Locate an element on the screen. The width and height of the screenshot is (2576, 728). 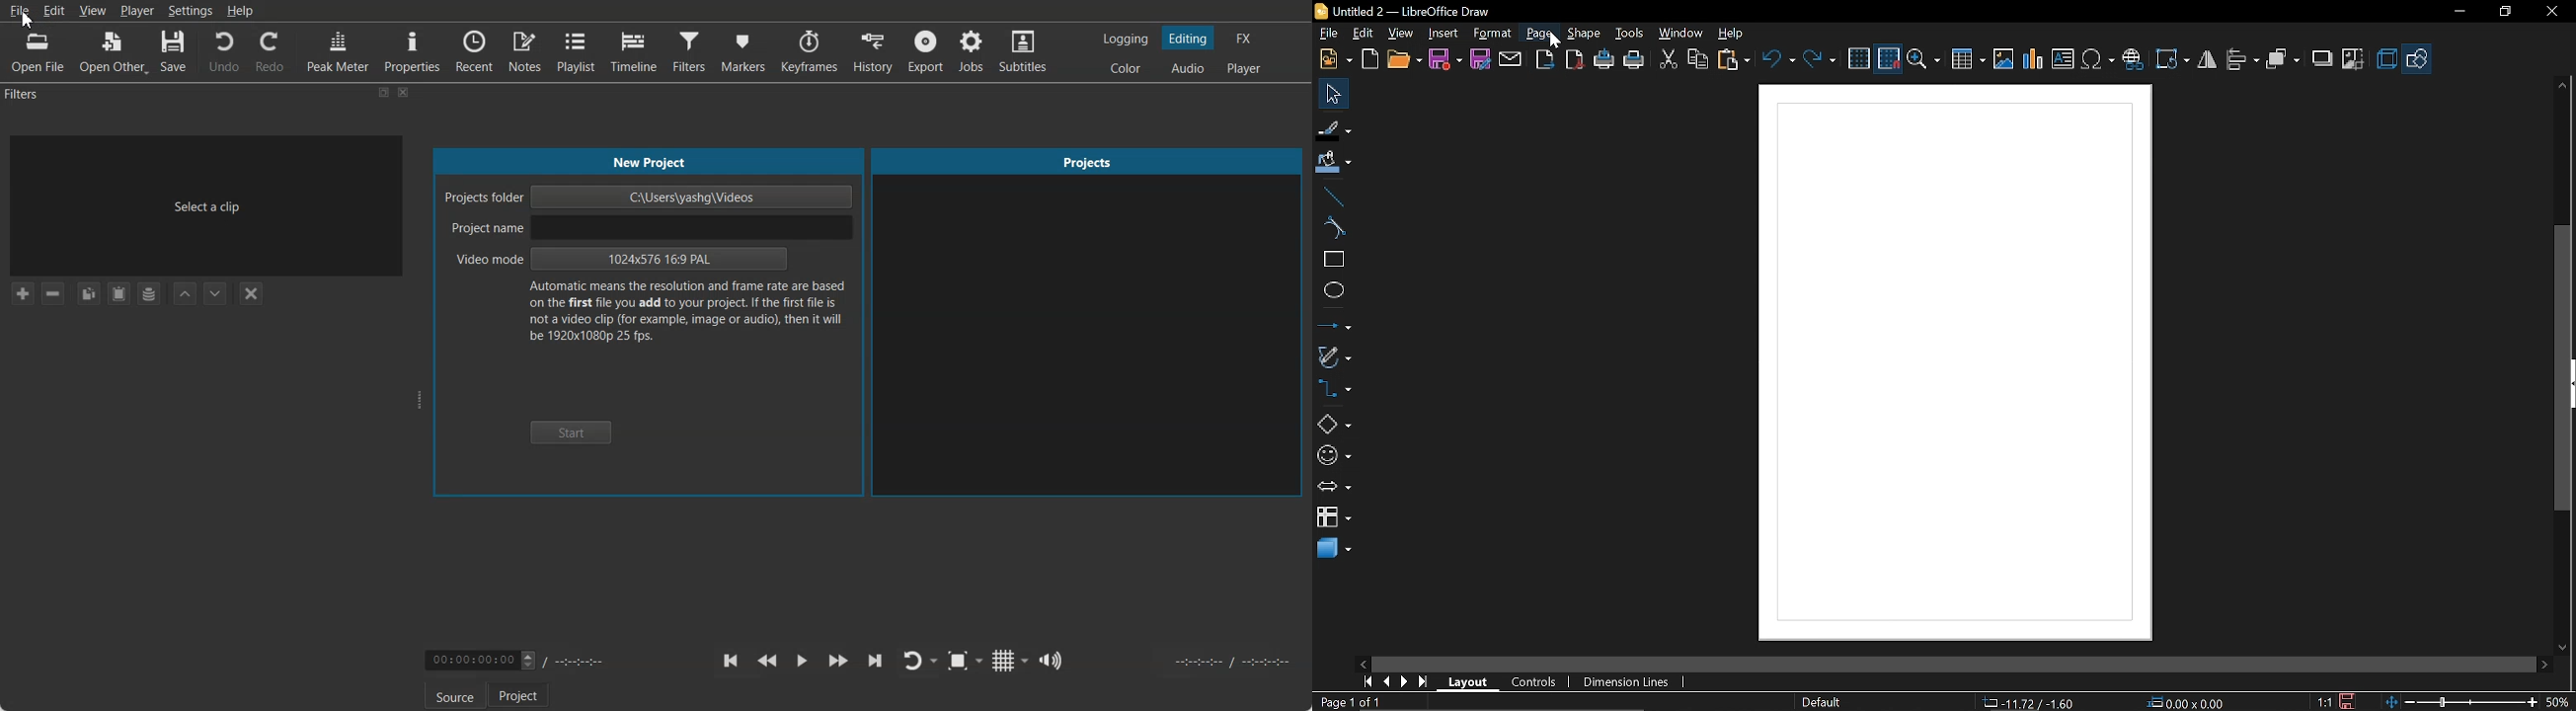
Go to last page is located at coordinates (1426, 682).